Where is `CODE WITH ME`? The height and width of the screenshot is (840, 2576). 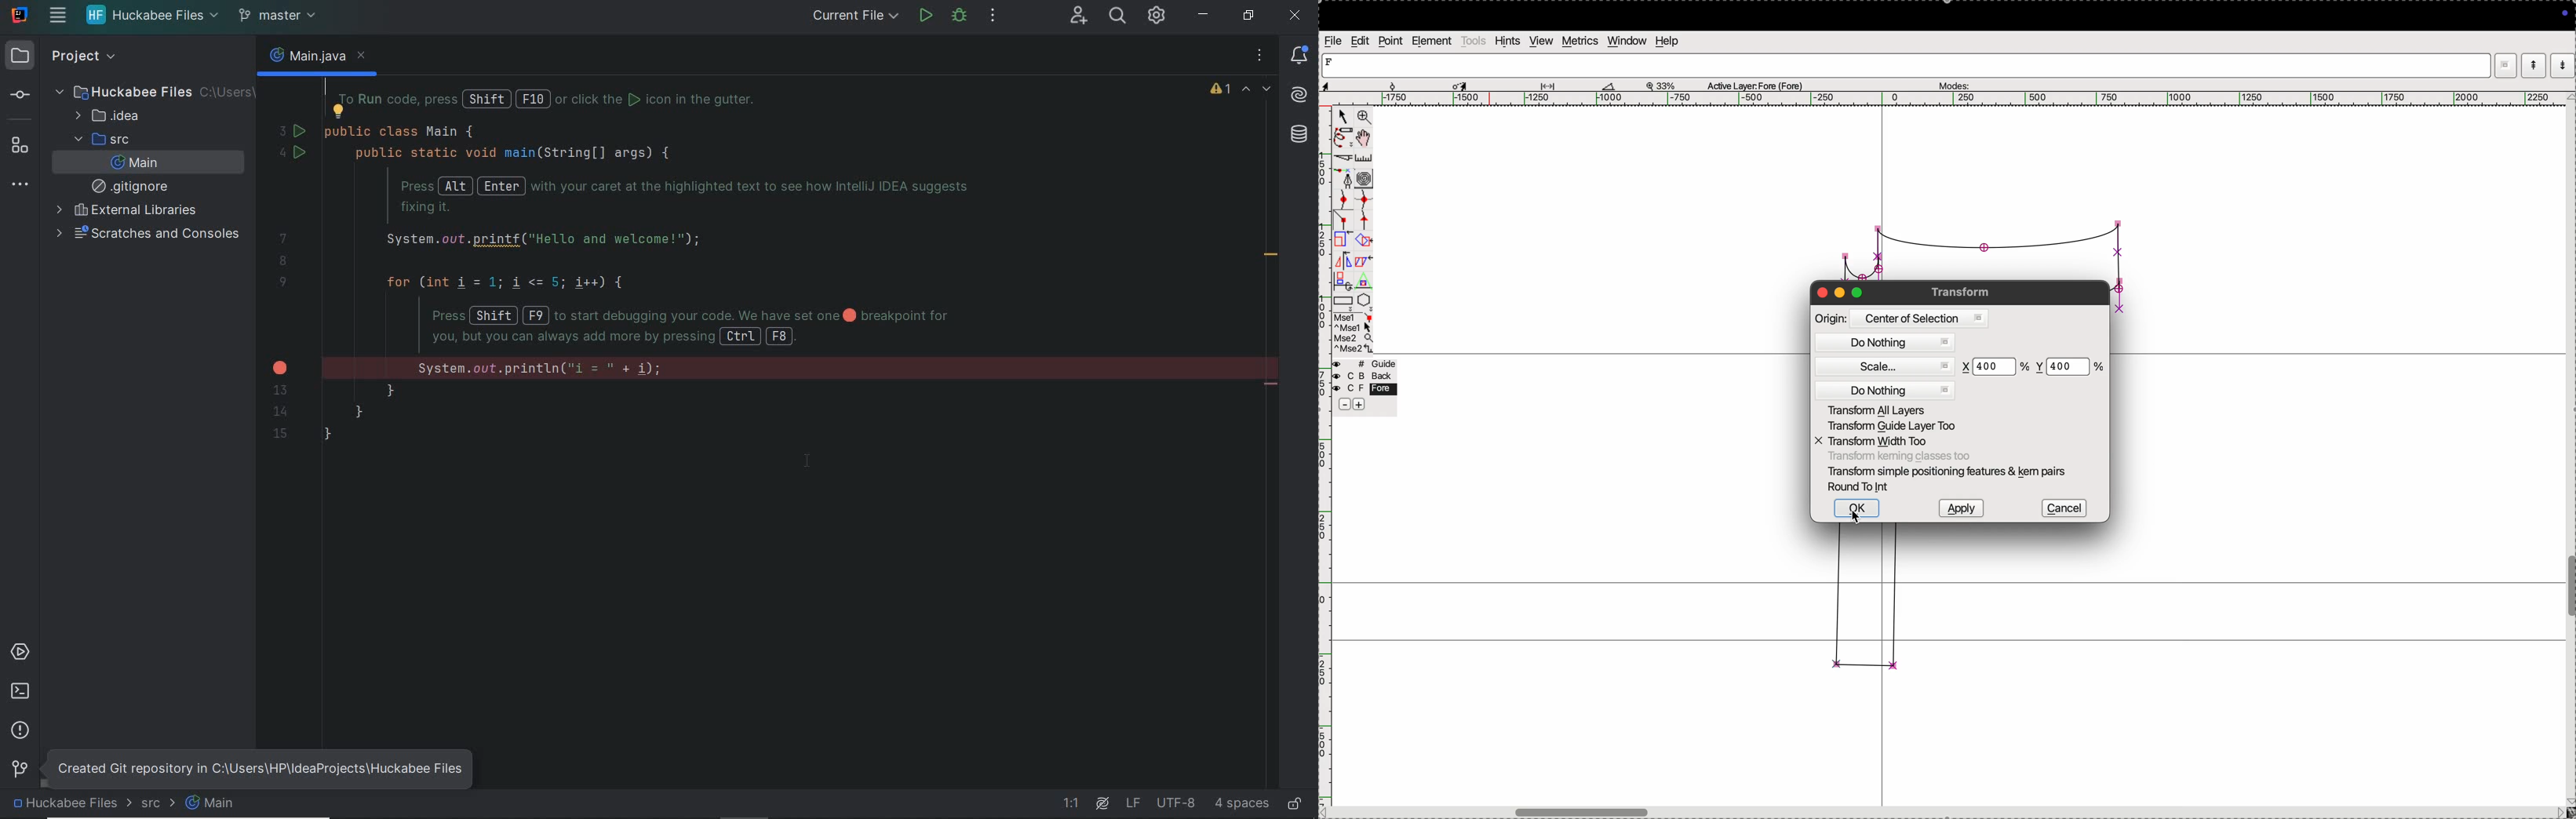
CODE WITH ME is located at coordinates (1078, 15).